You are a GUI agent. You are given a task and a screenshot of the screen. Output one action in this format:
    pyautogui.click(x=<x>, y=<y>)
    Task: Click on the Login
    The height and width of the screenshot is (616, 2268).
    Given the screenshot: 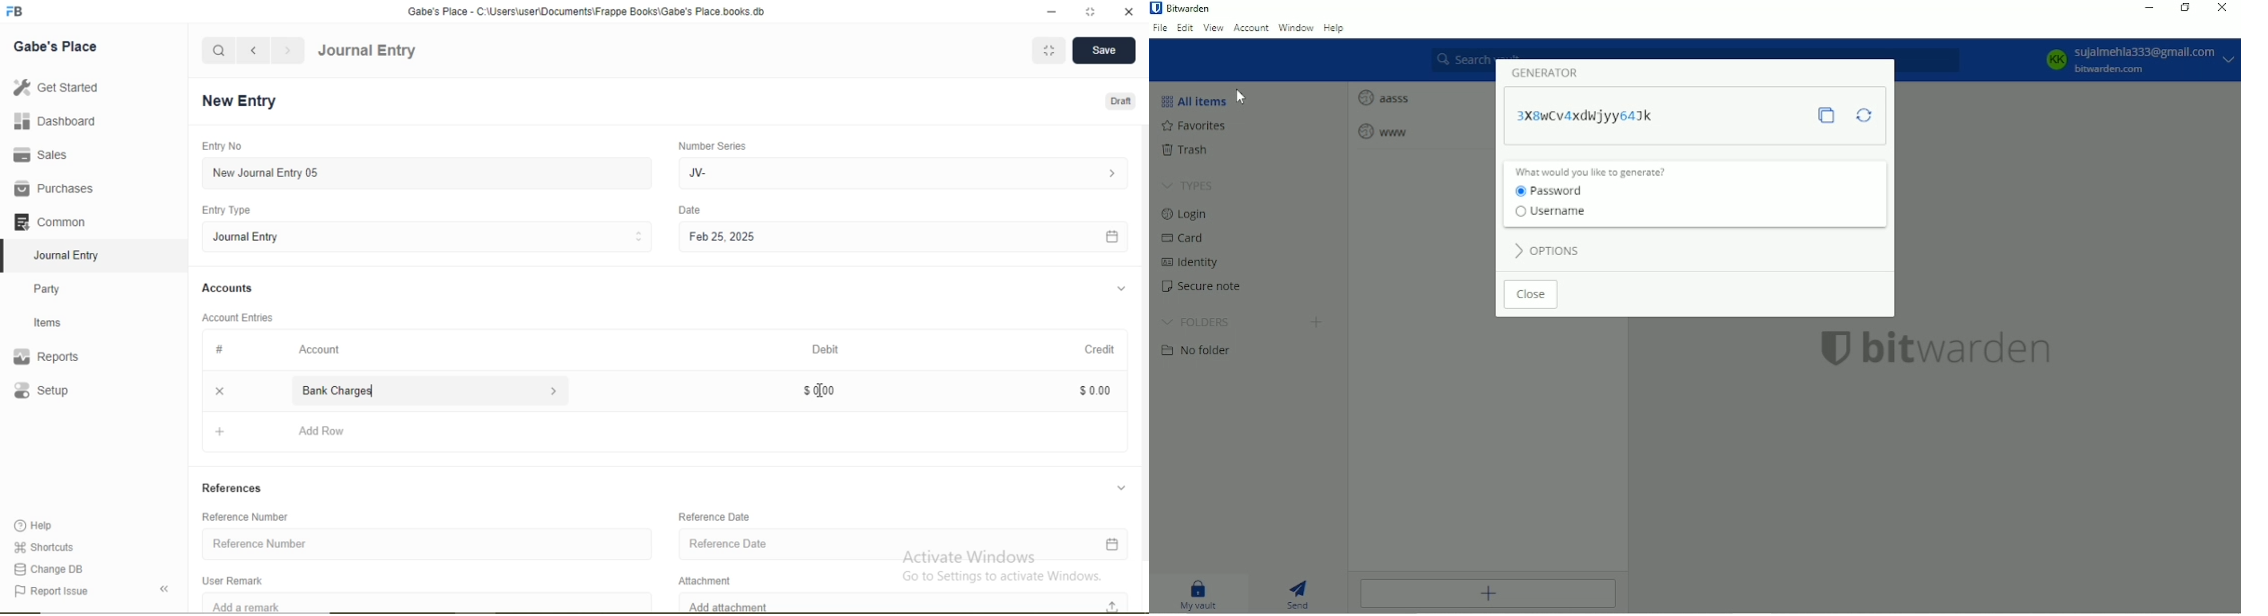 What is the action you would take?
    pyautogui.click(x=1189, y=213)
    